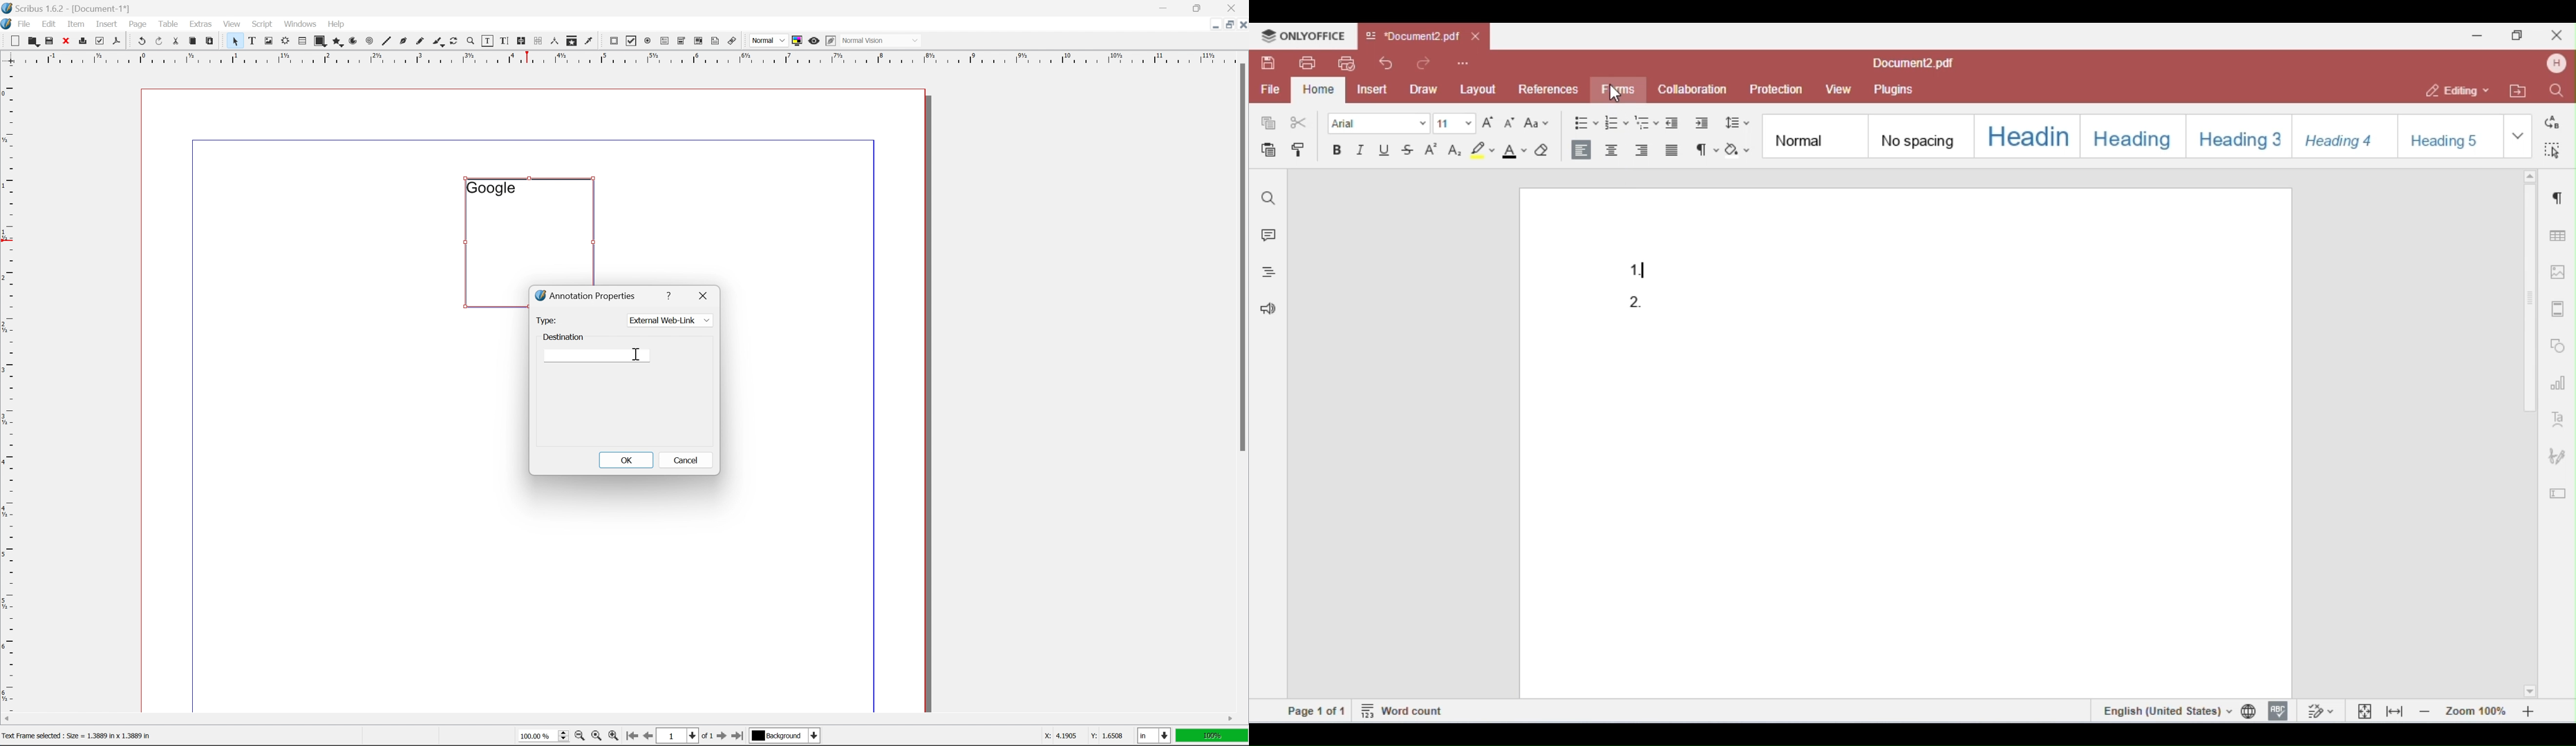 Image resolution: width=2576 pixels, height=756 pixels. Describe the element at coordinates (195, 41) in the screenshot. I see `copy` at that location.